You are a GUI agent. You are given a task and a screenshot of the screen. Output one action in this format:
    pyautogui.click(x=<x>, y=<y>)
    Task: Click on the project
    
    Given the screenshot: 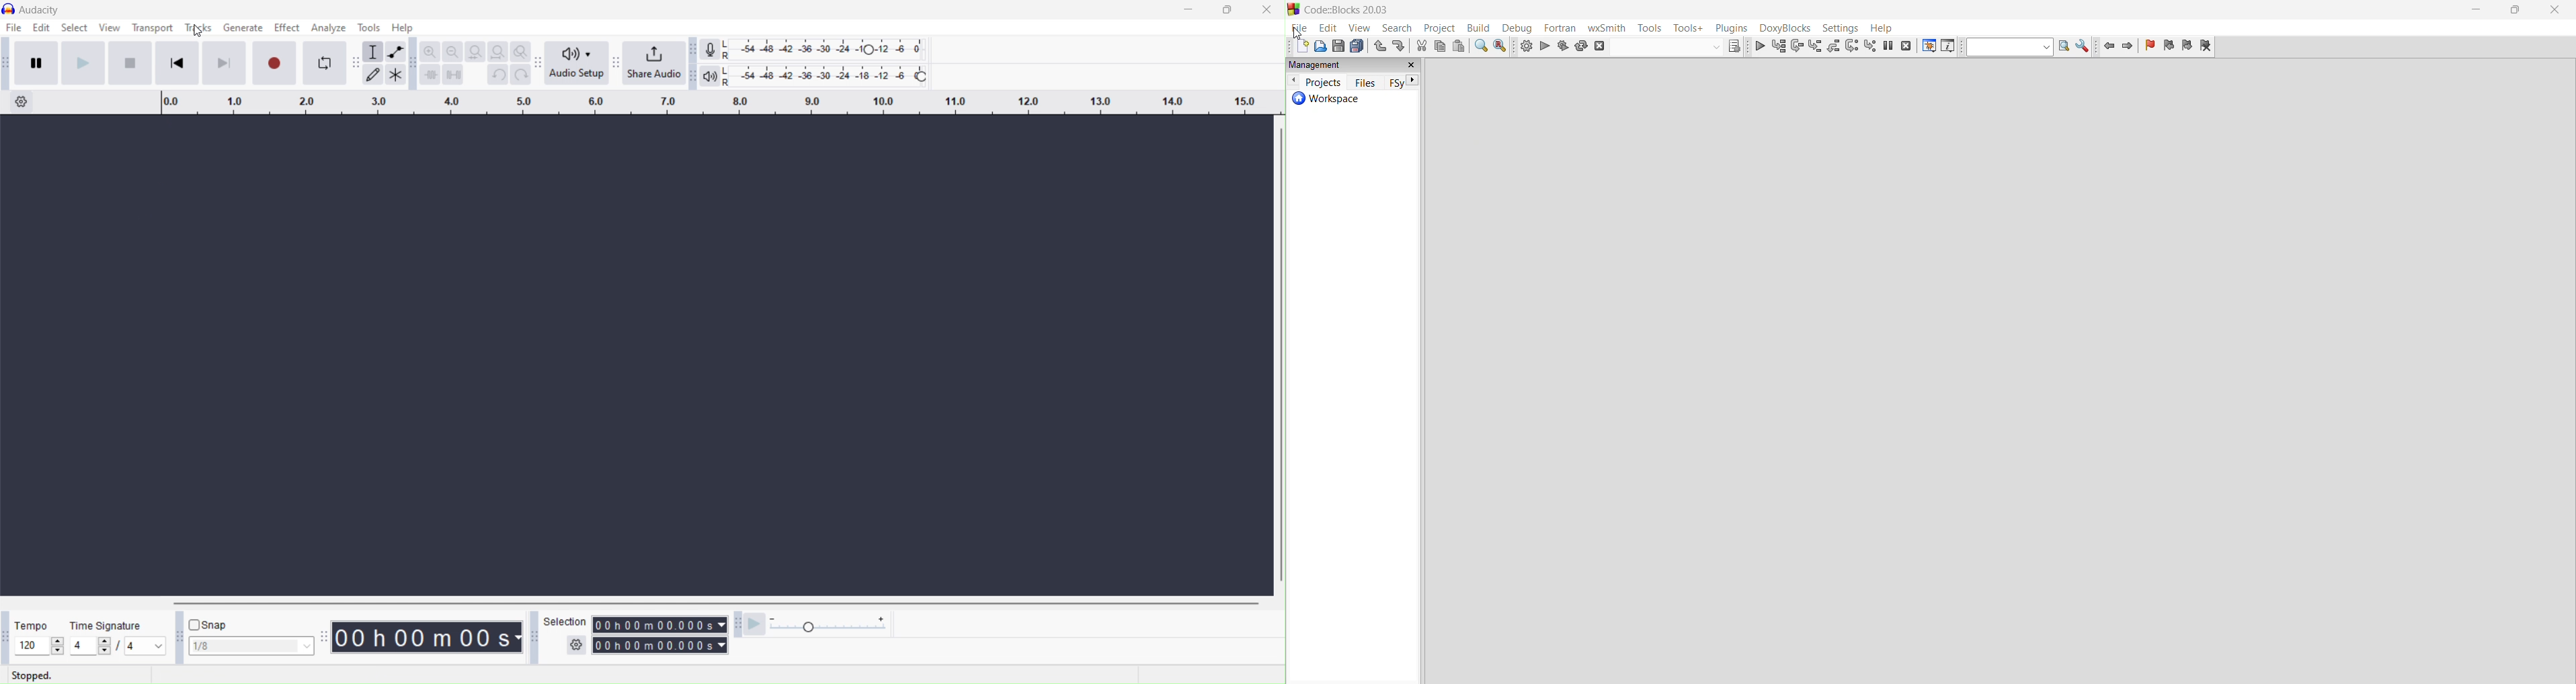 What is the action you would take?
    pyautogui.click(x=1440, y=28)
    